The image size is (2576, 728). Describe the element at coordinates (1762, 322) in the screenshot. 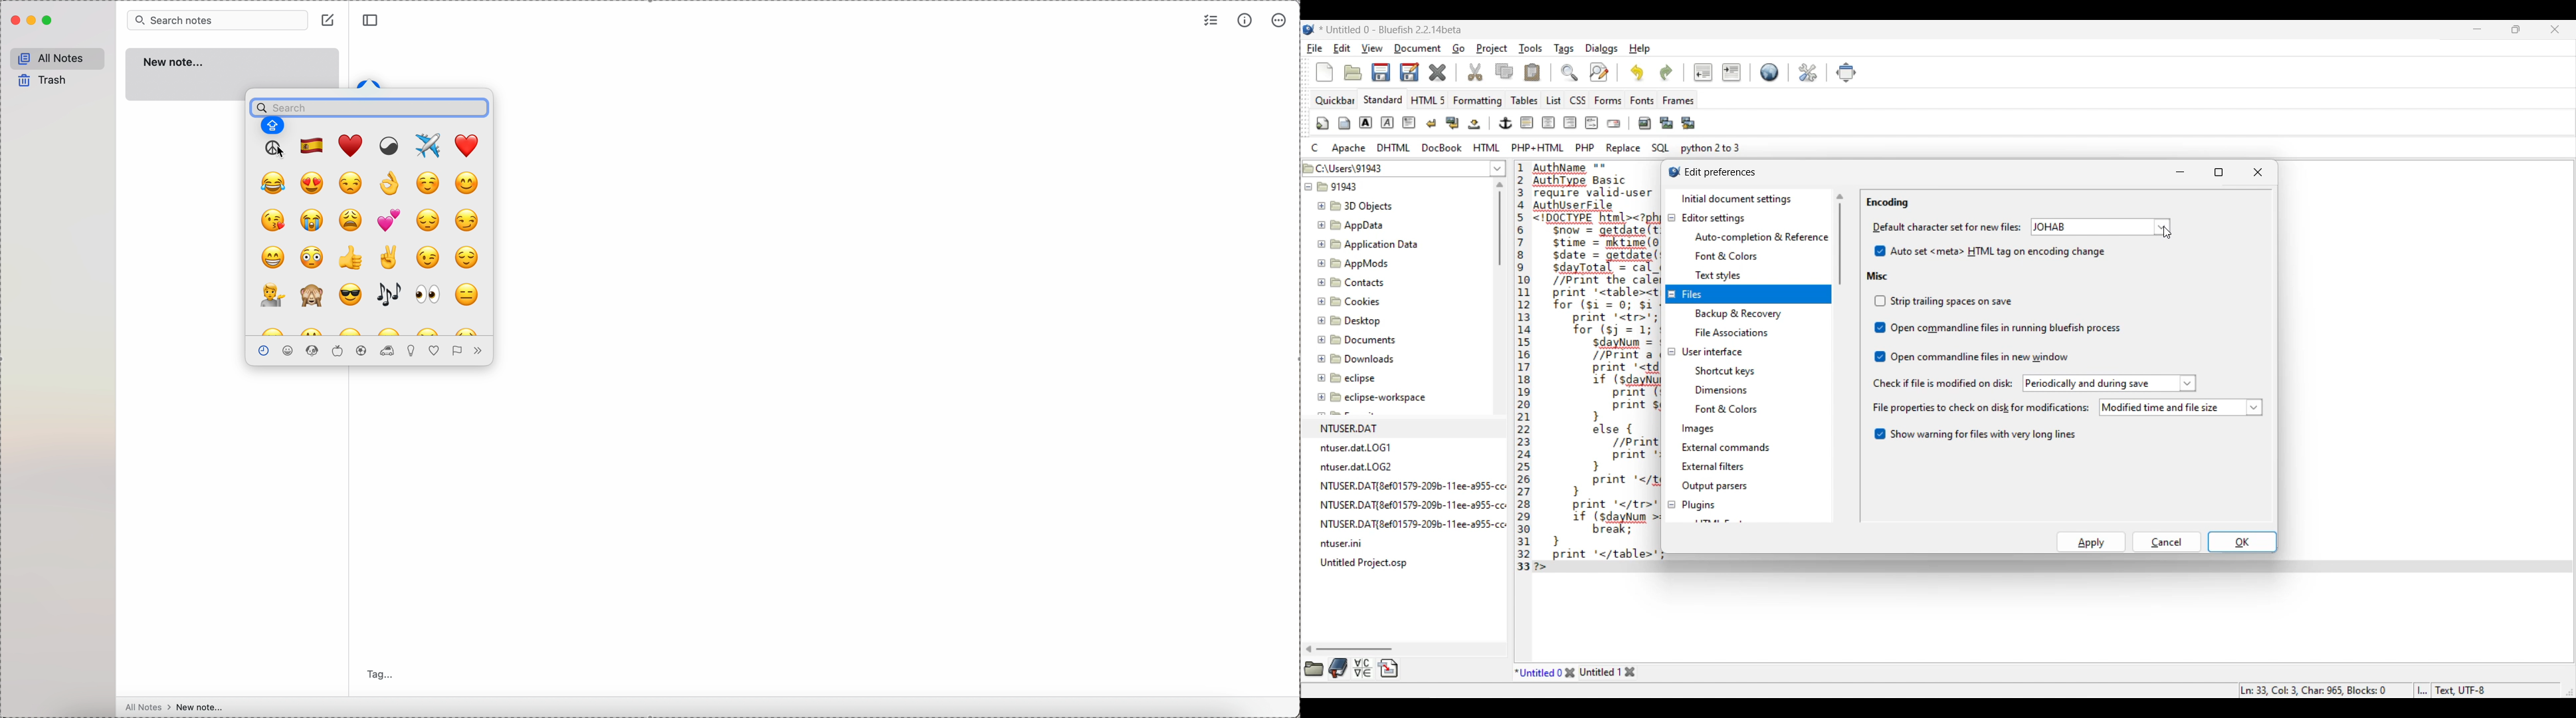

I see `Files setting options` at that location.